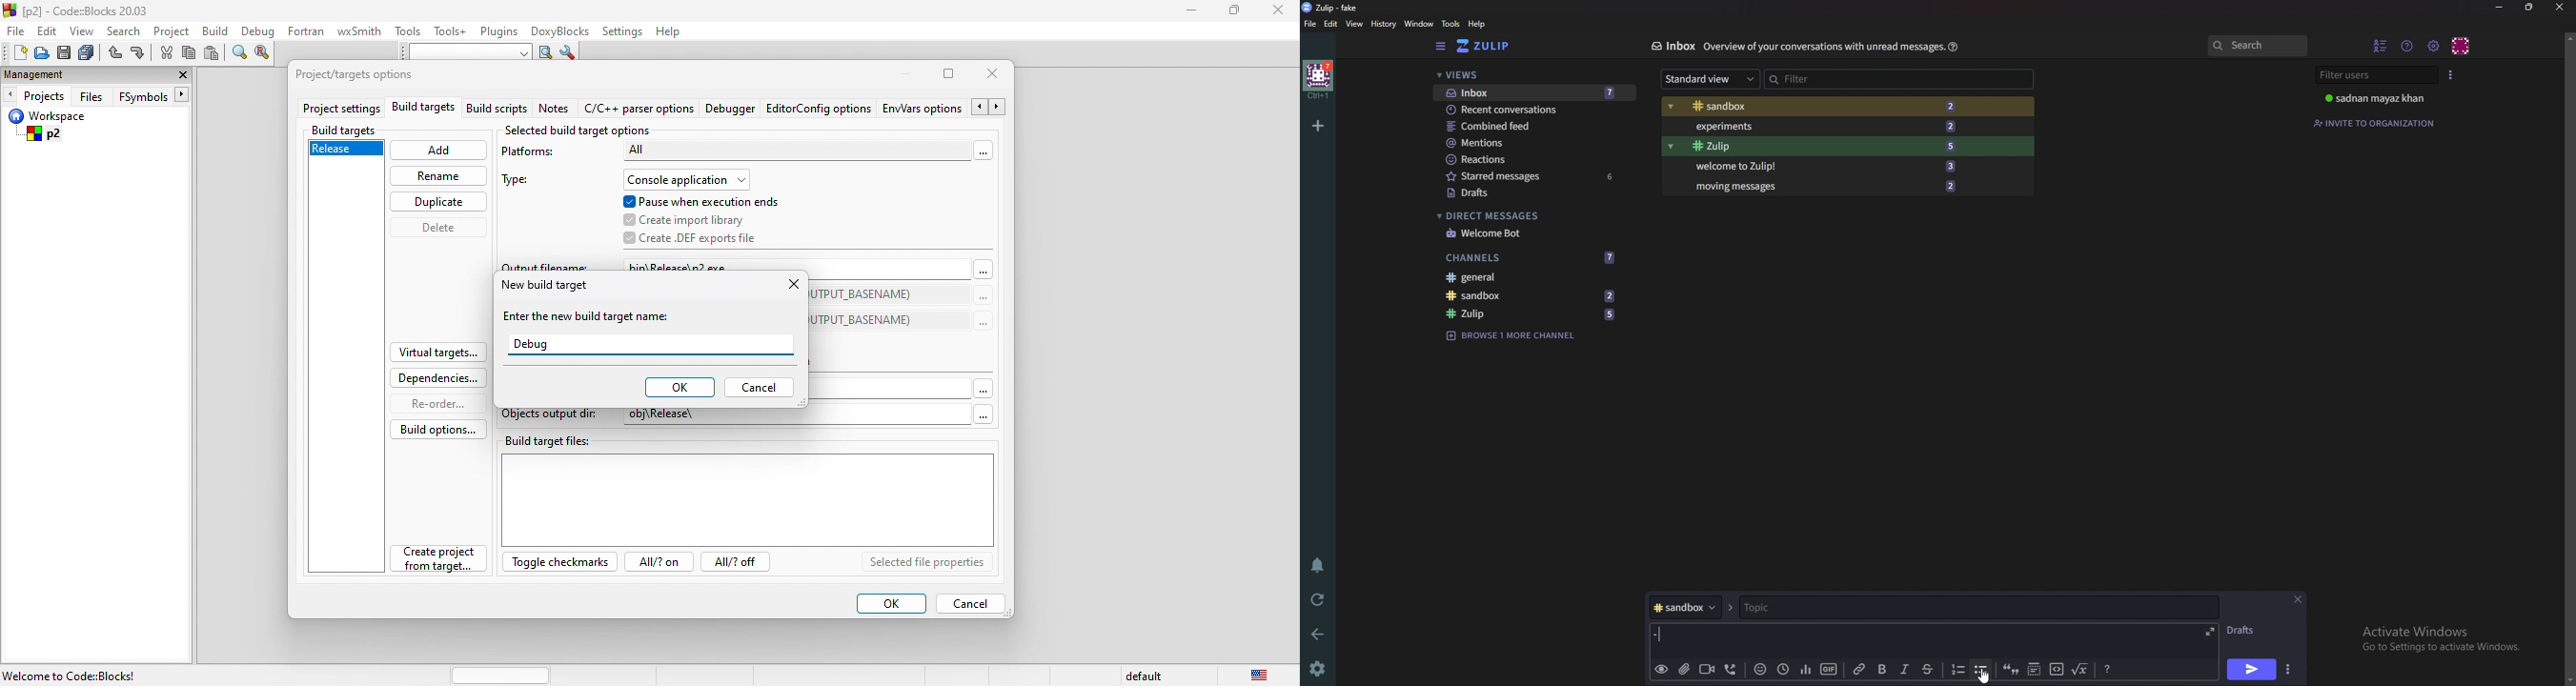  What do you see at coordinates (701, 201) in the screenshot?
I see `pause when execution ends` at bounding box center [701, 201].